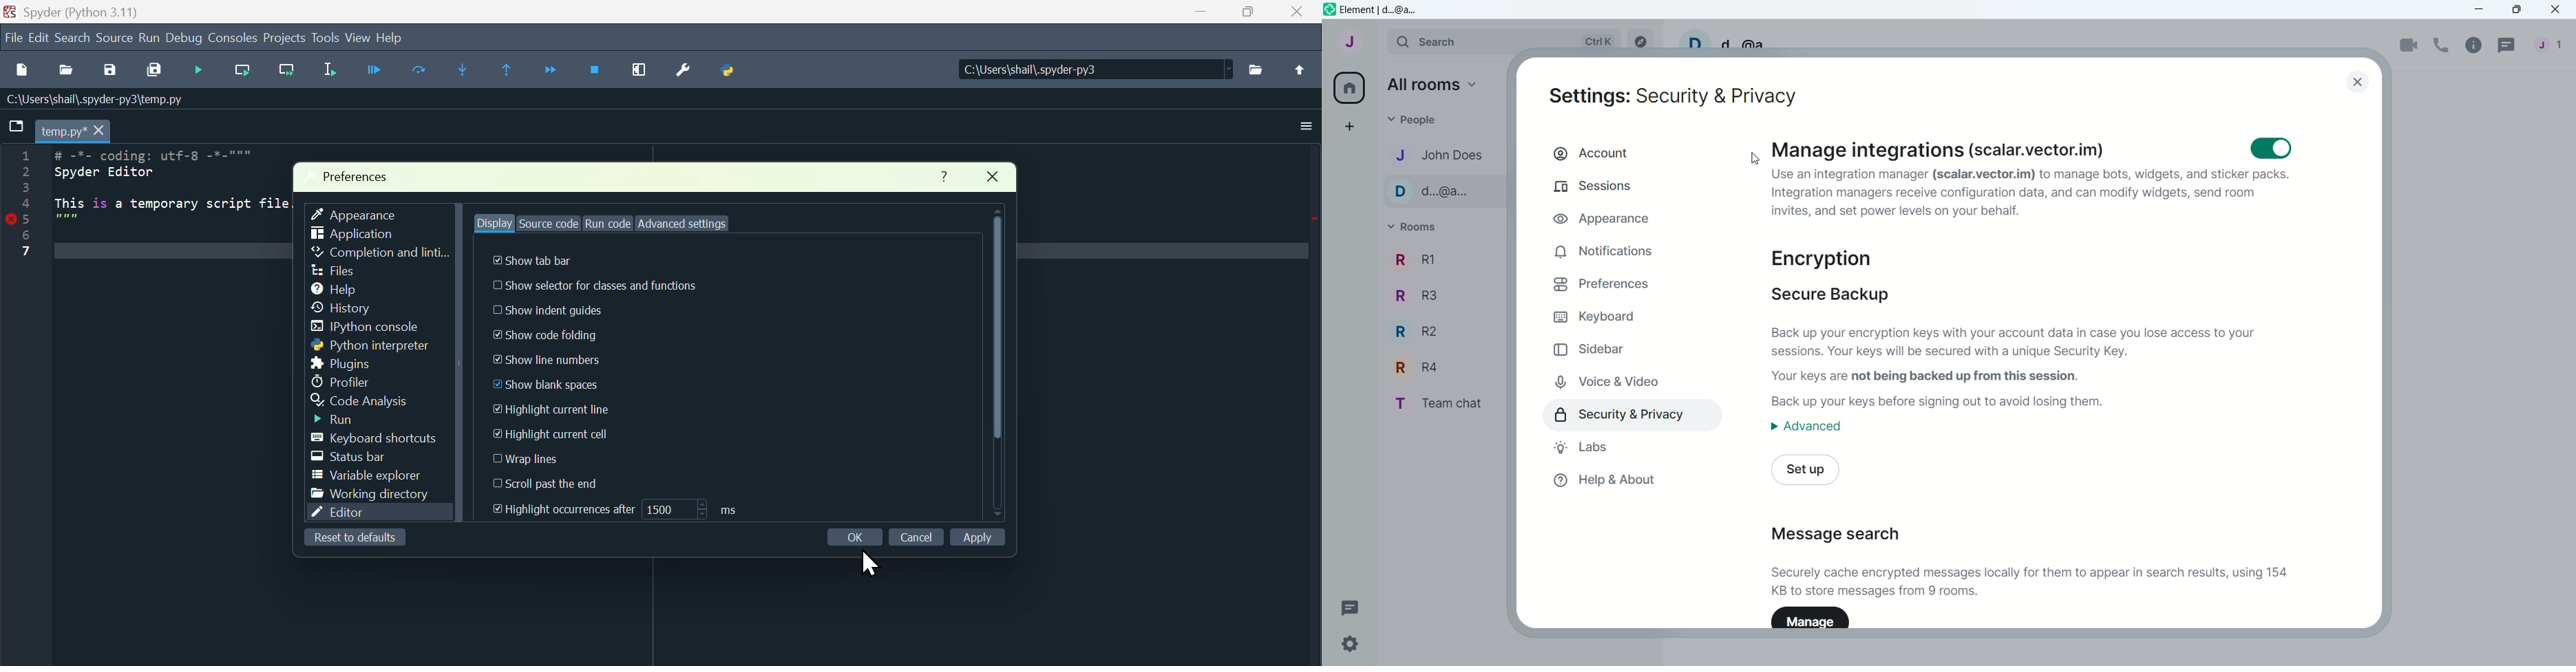  Describe the element at coordinates (325, 39) in the screenshot. I see `Tools` at that location.